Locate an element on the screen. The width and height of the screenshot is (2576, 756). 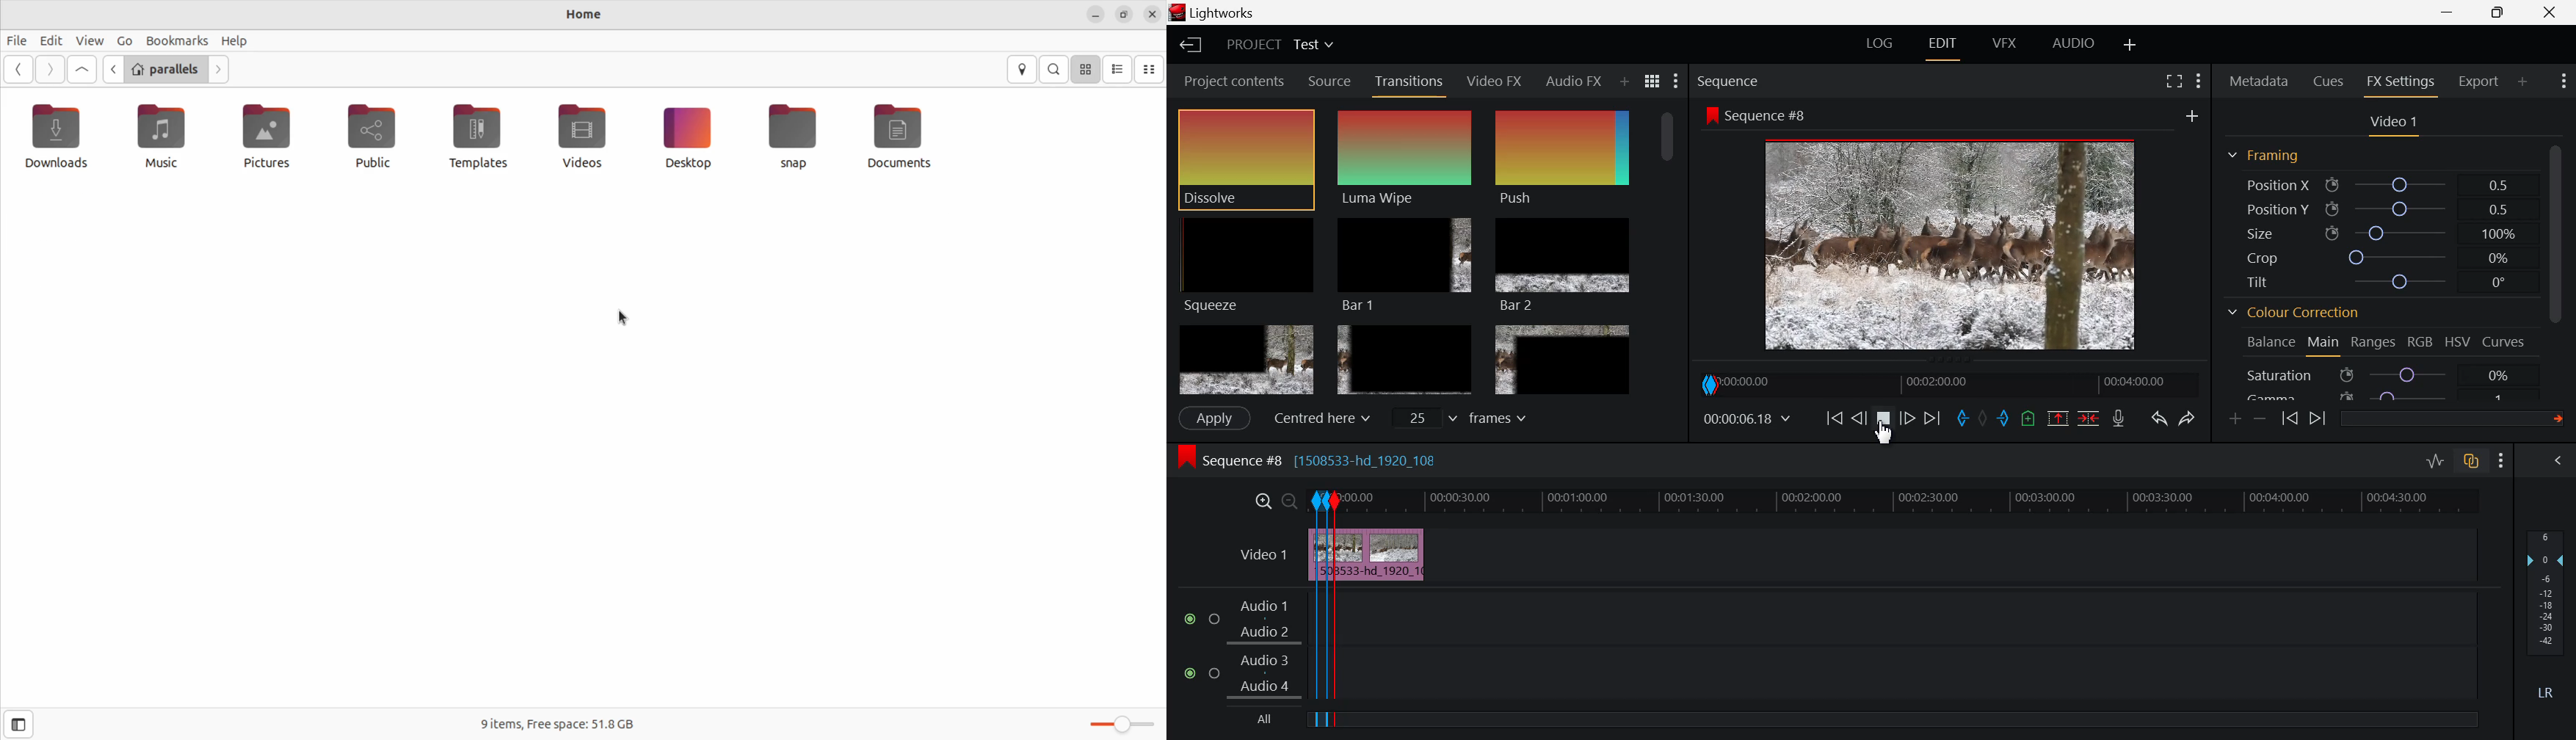
Squeeze is located at coordinates (1245, 264).